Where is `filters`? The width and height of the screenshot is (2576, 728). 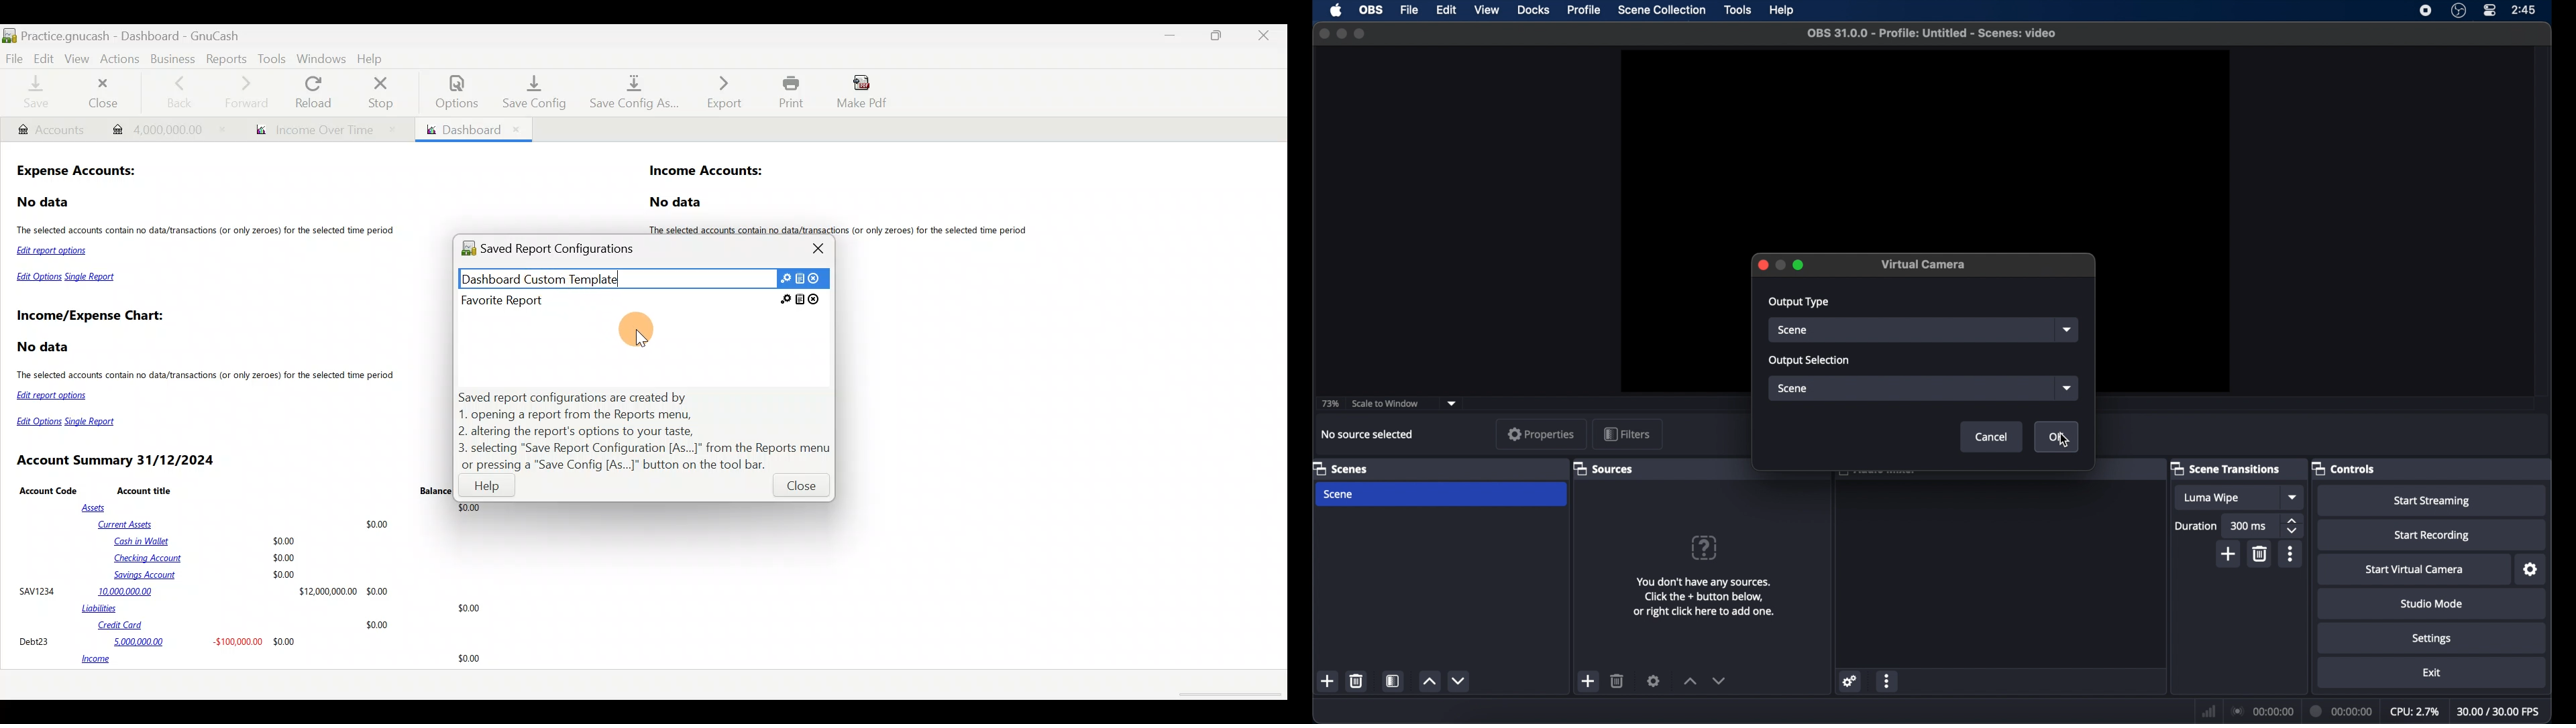 filters is located at coordinates (1626, 434).